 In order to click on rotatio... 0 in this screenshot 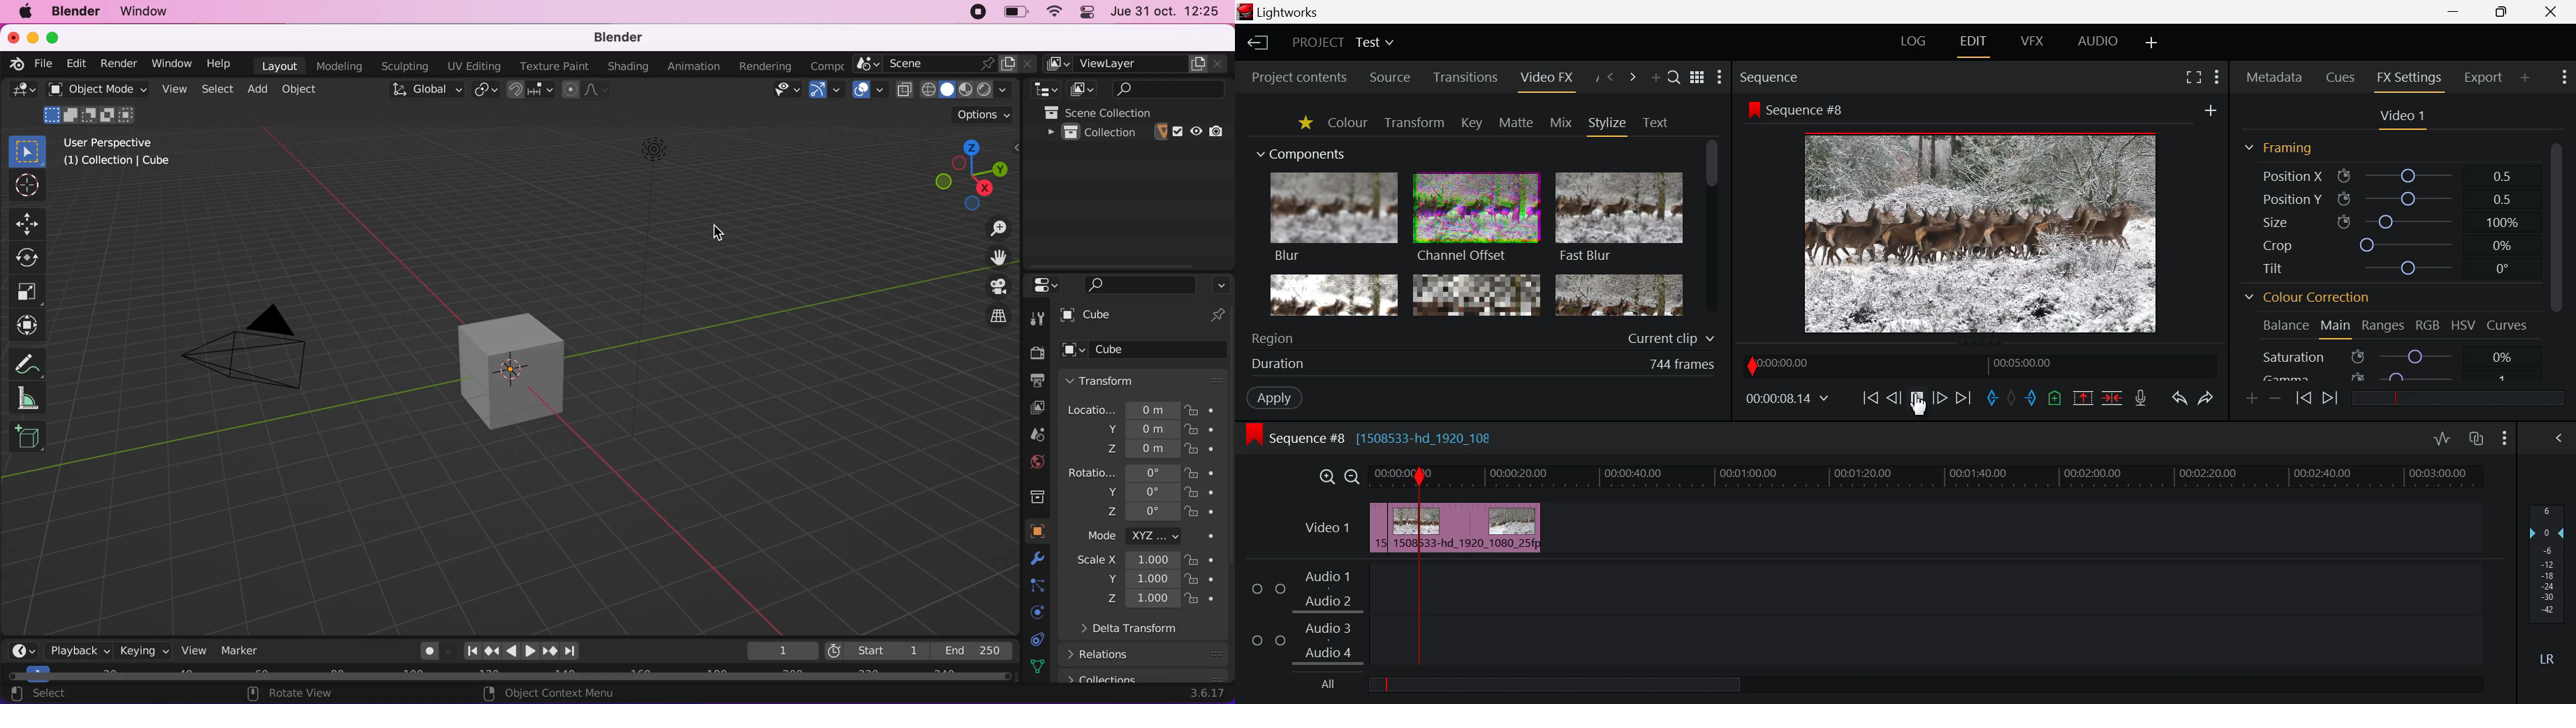, I will do `click(1123, 473)`.